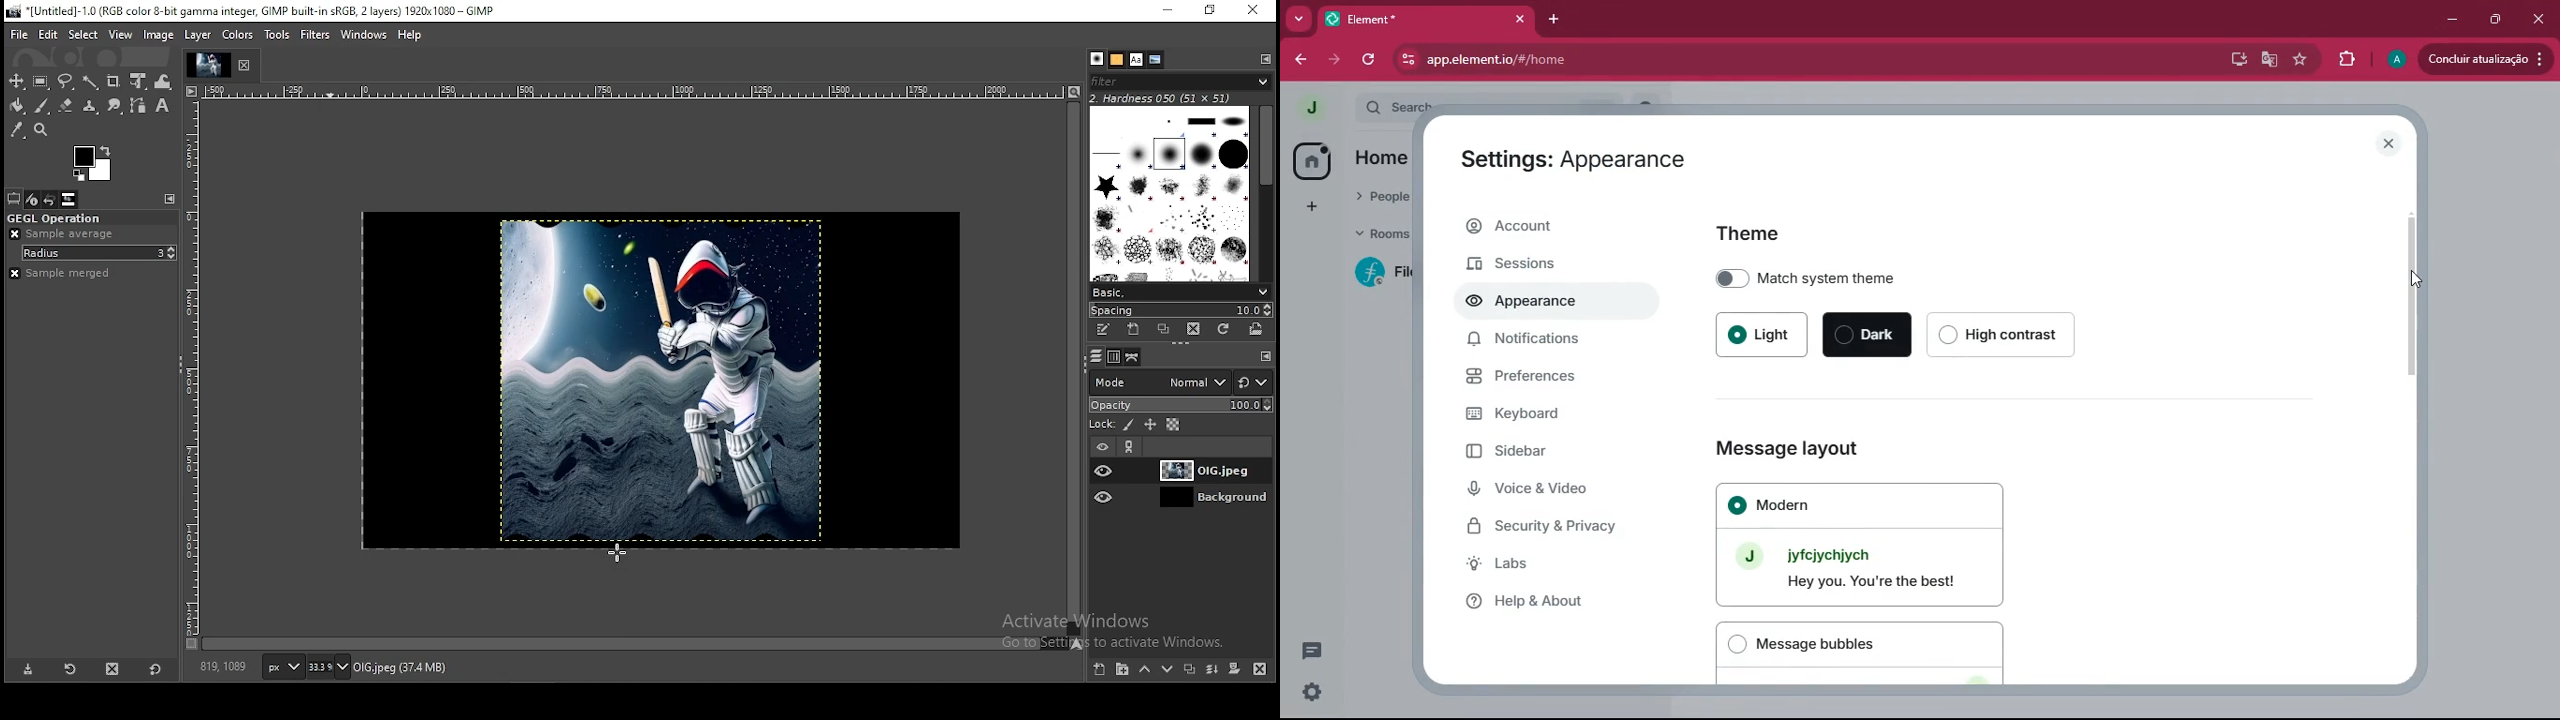  I want to click on colors, so click(239, 35).